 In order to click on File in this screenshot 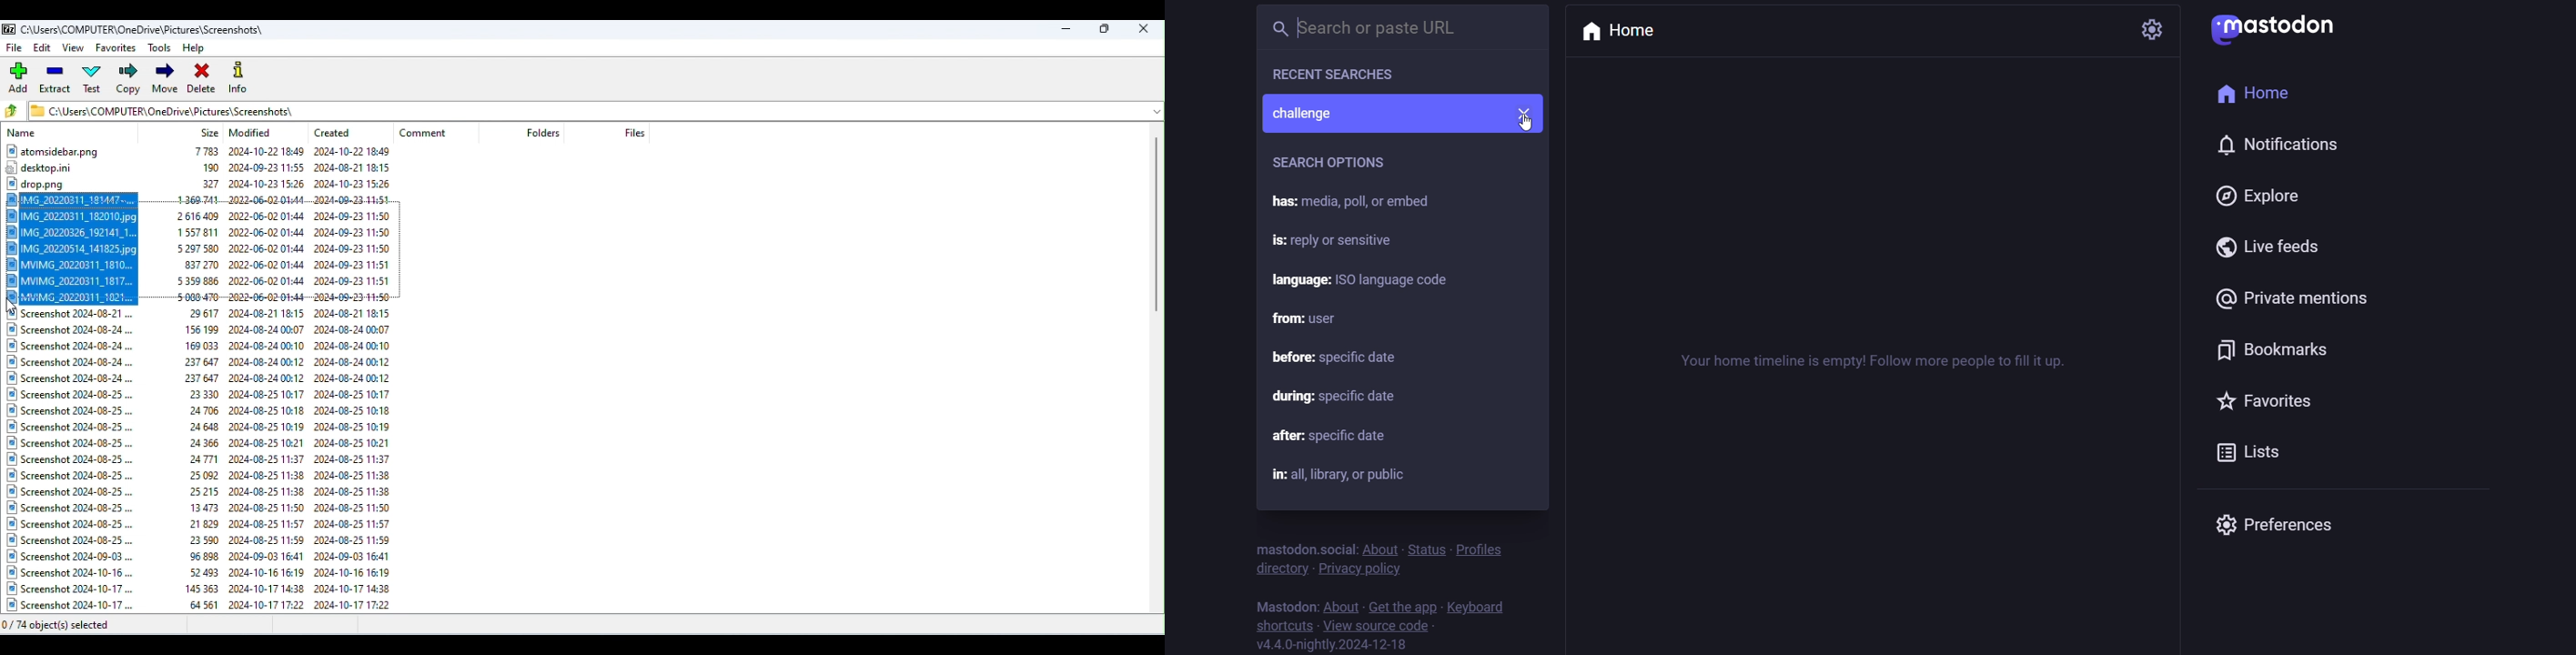, I will do `click(15, 47)`.